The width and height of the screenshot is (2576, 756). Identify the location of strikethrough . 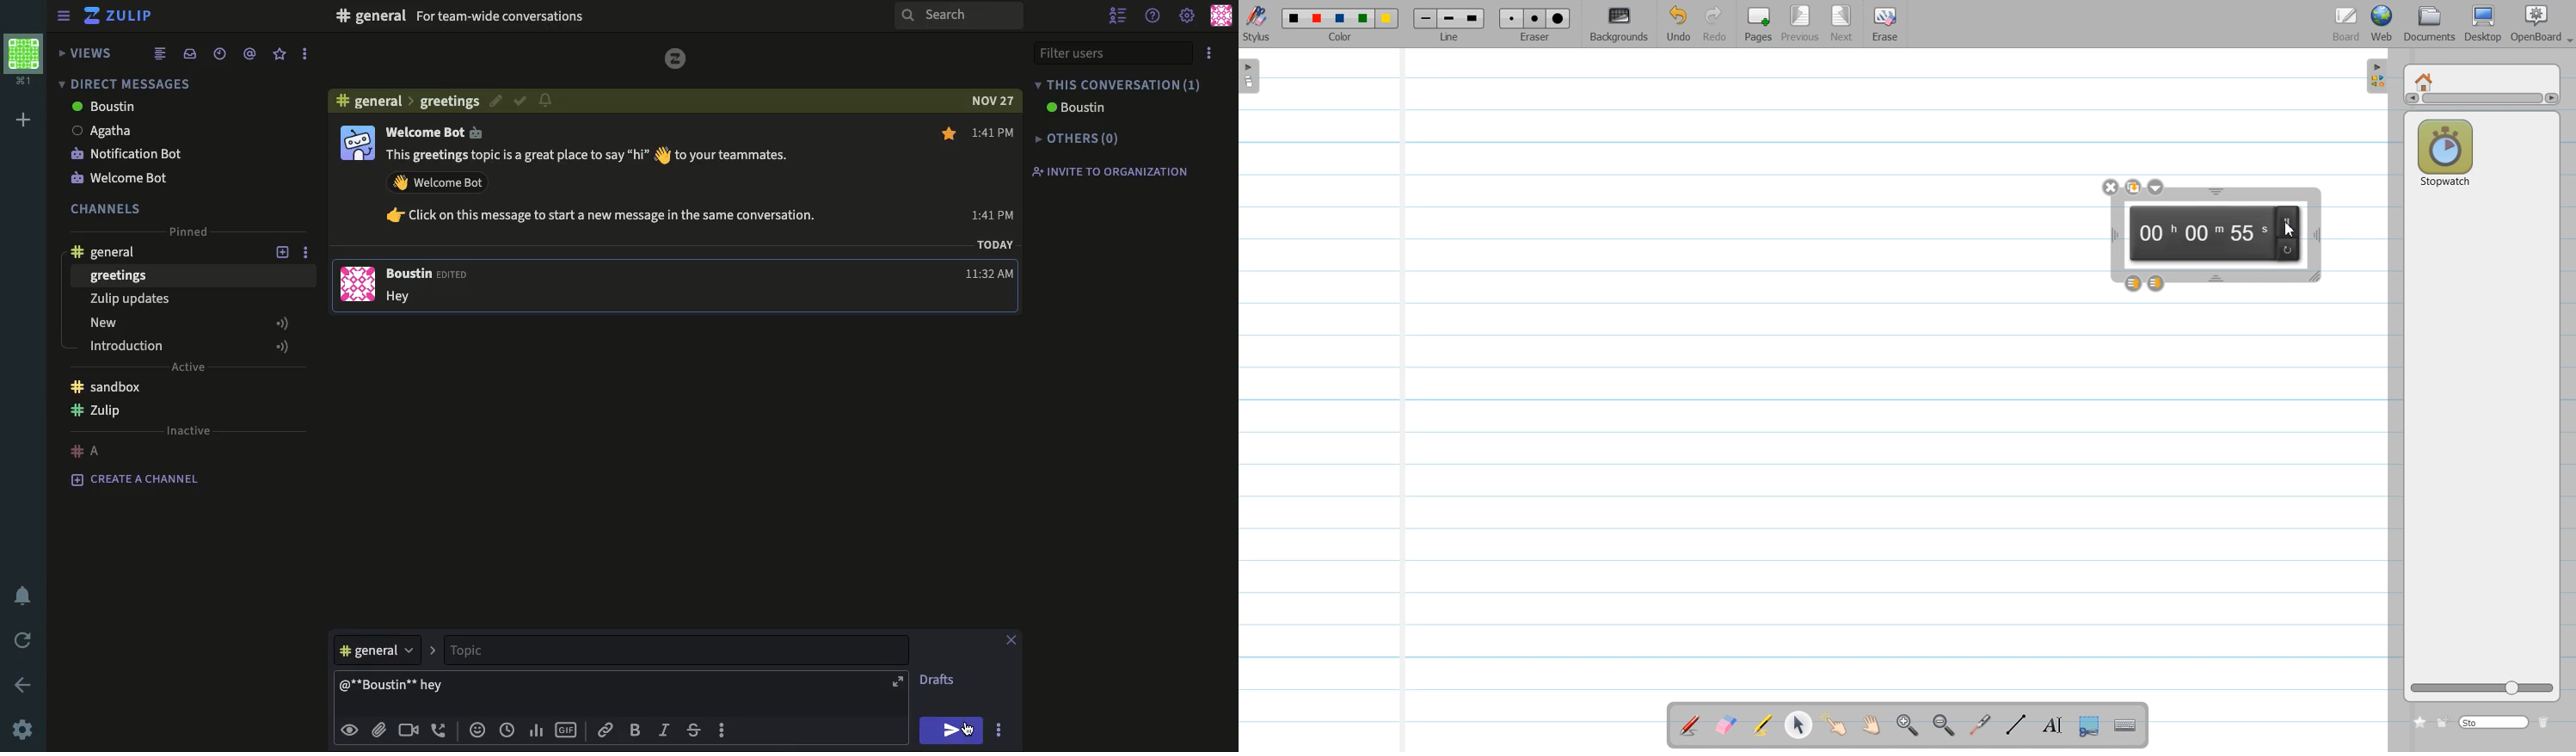
(694, 730).